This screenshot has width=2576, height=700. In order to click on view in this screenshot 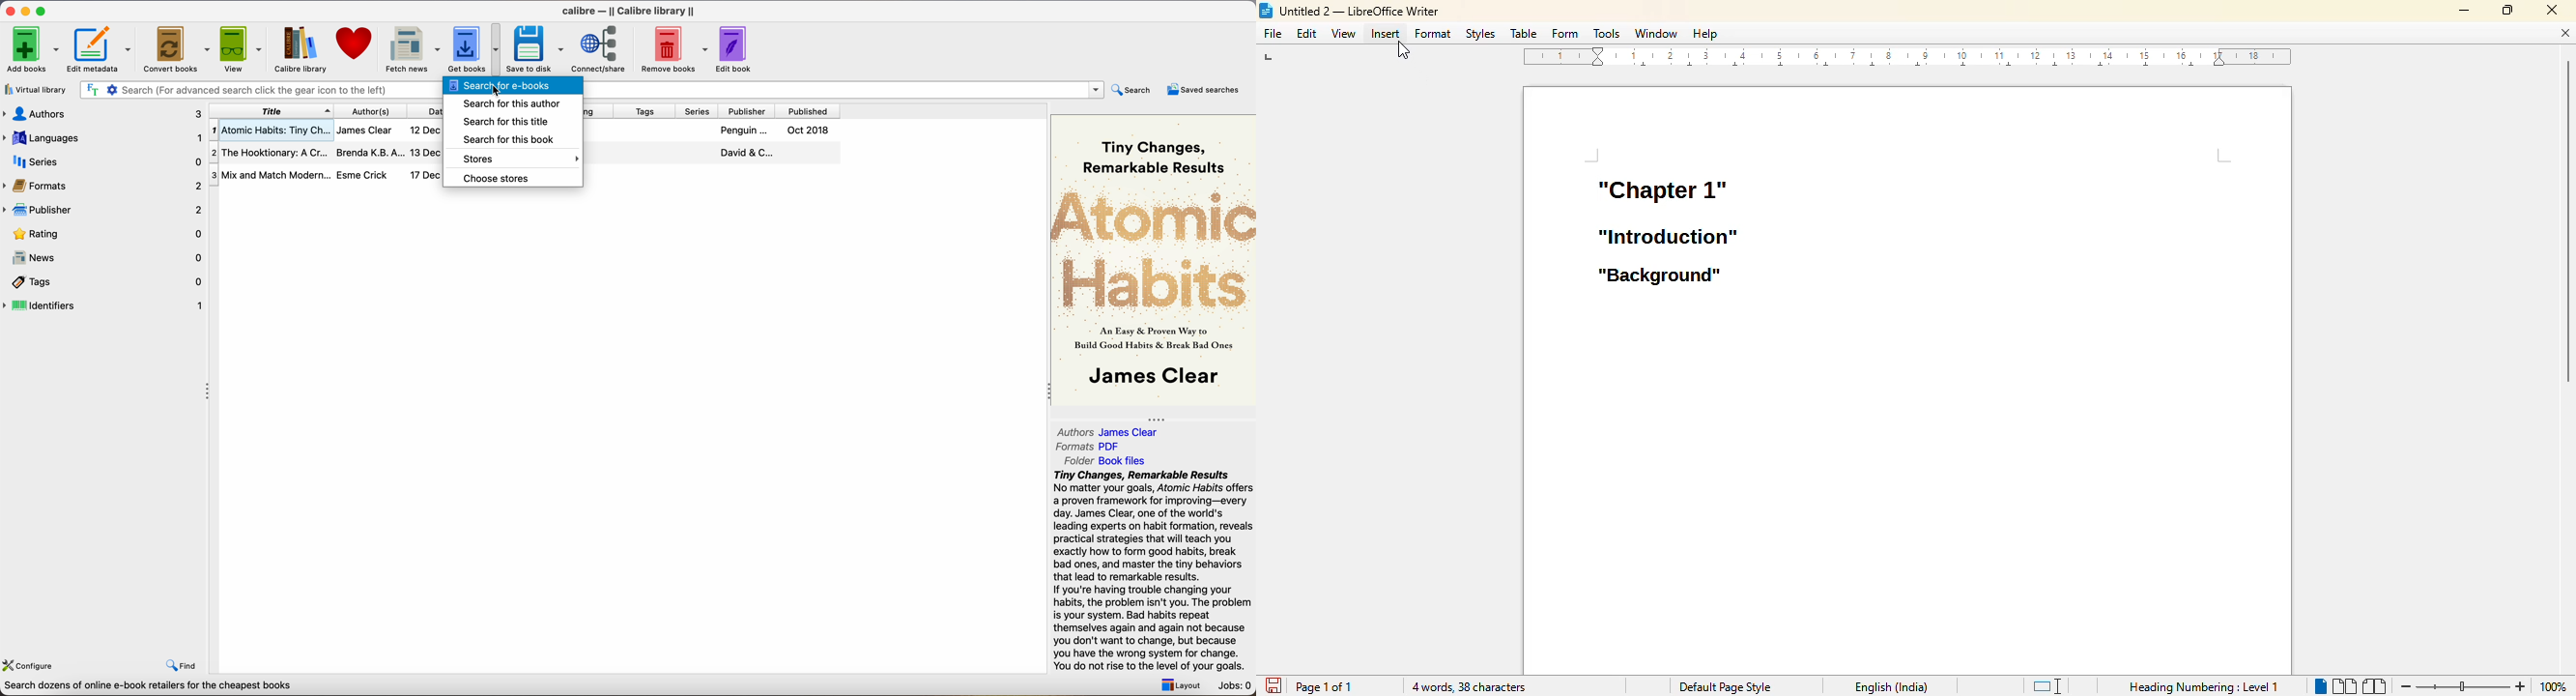, I will do `click(243, 48)`.